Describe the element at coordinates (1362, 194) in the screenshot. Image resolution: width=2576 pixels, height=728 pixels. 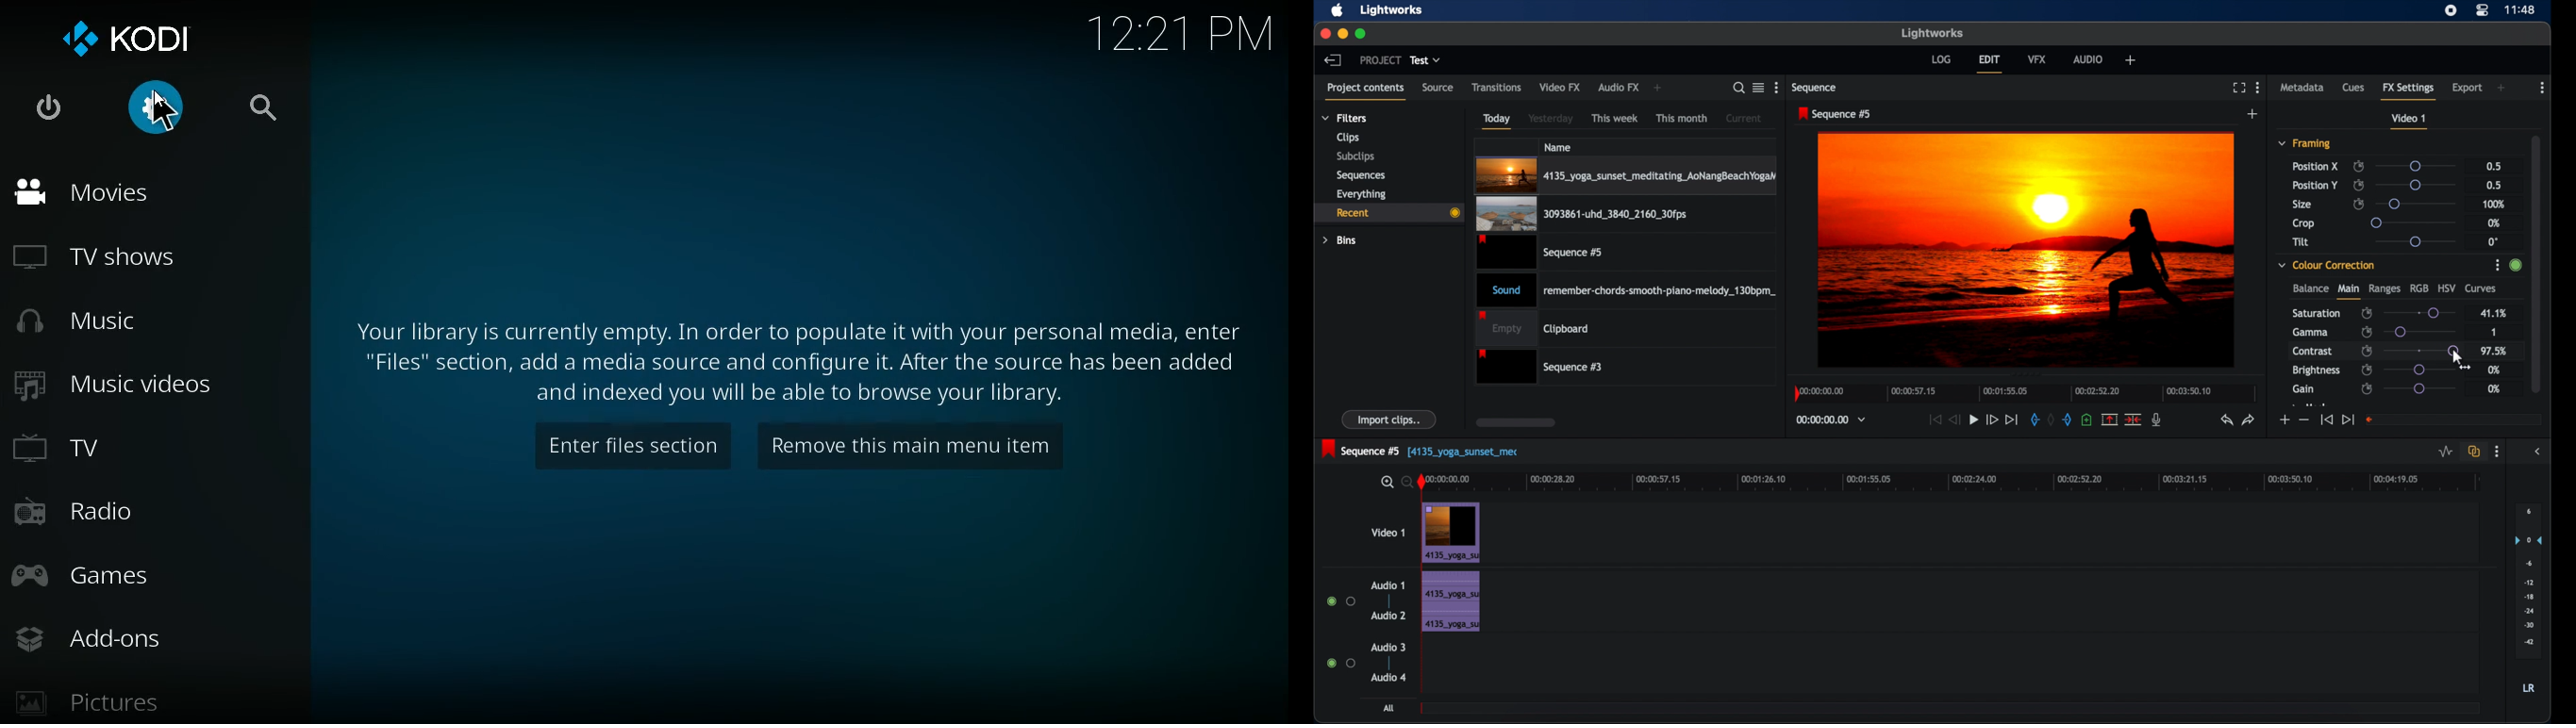
I see `everything` at that location.